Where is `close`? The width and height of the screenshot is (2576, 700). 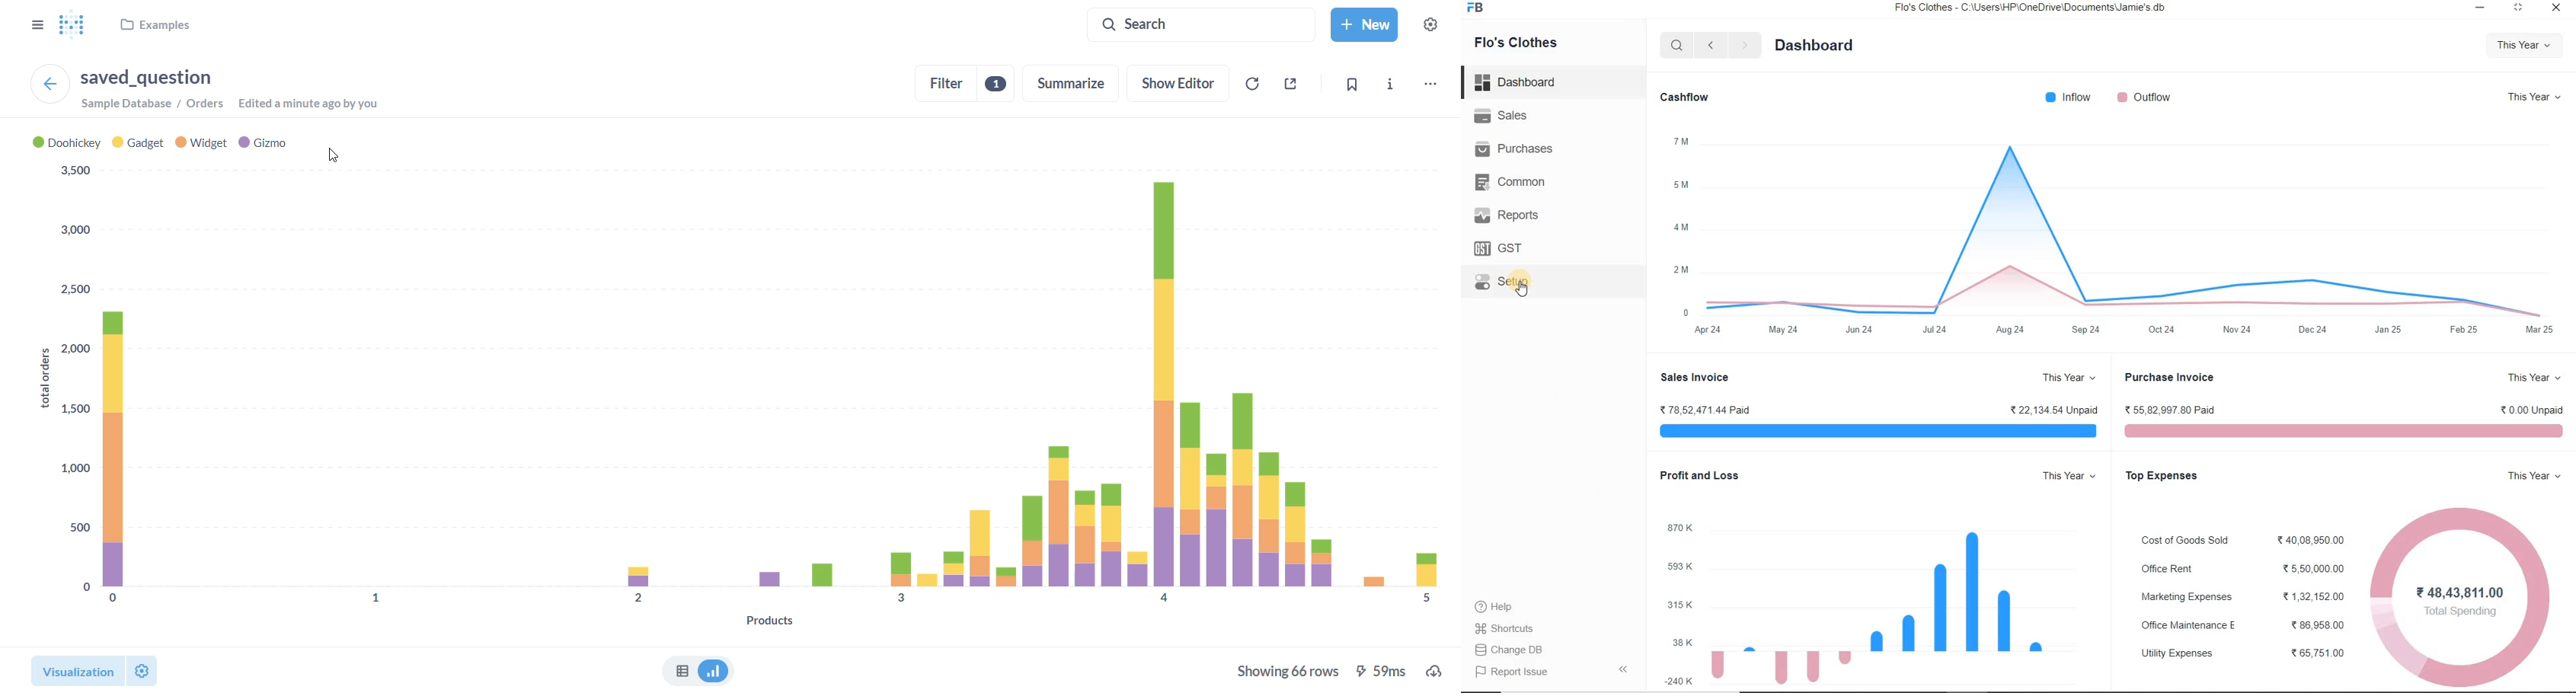
close is located at coordinates (2556, 7).